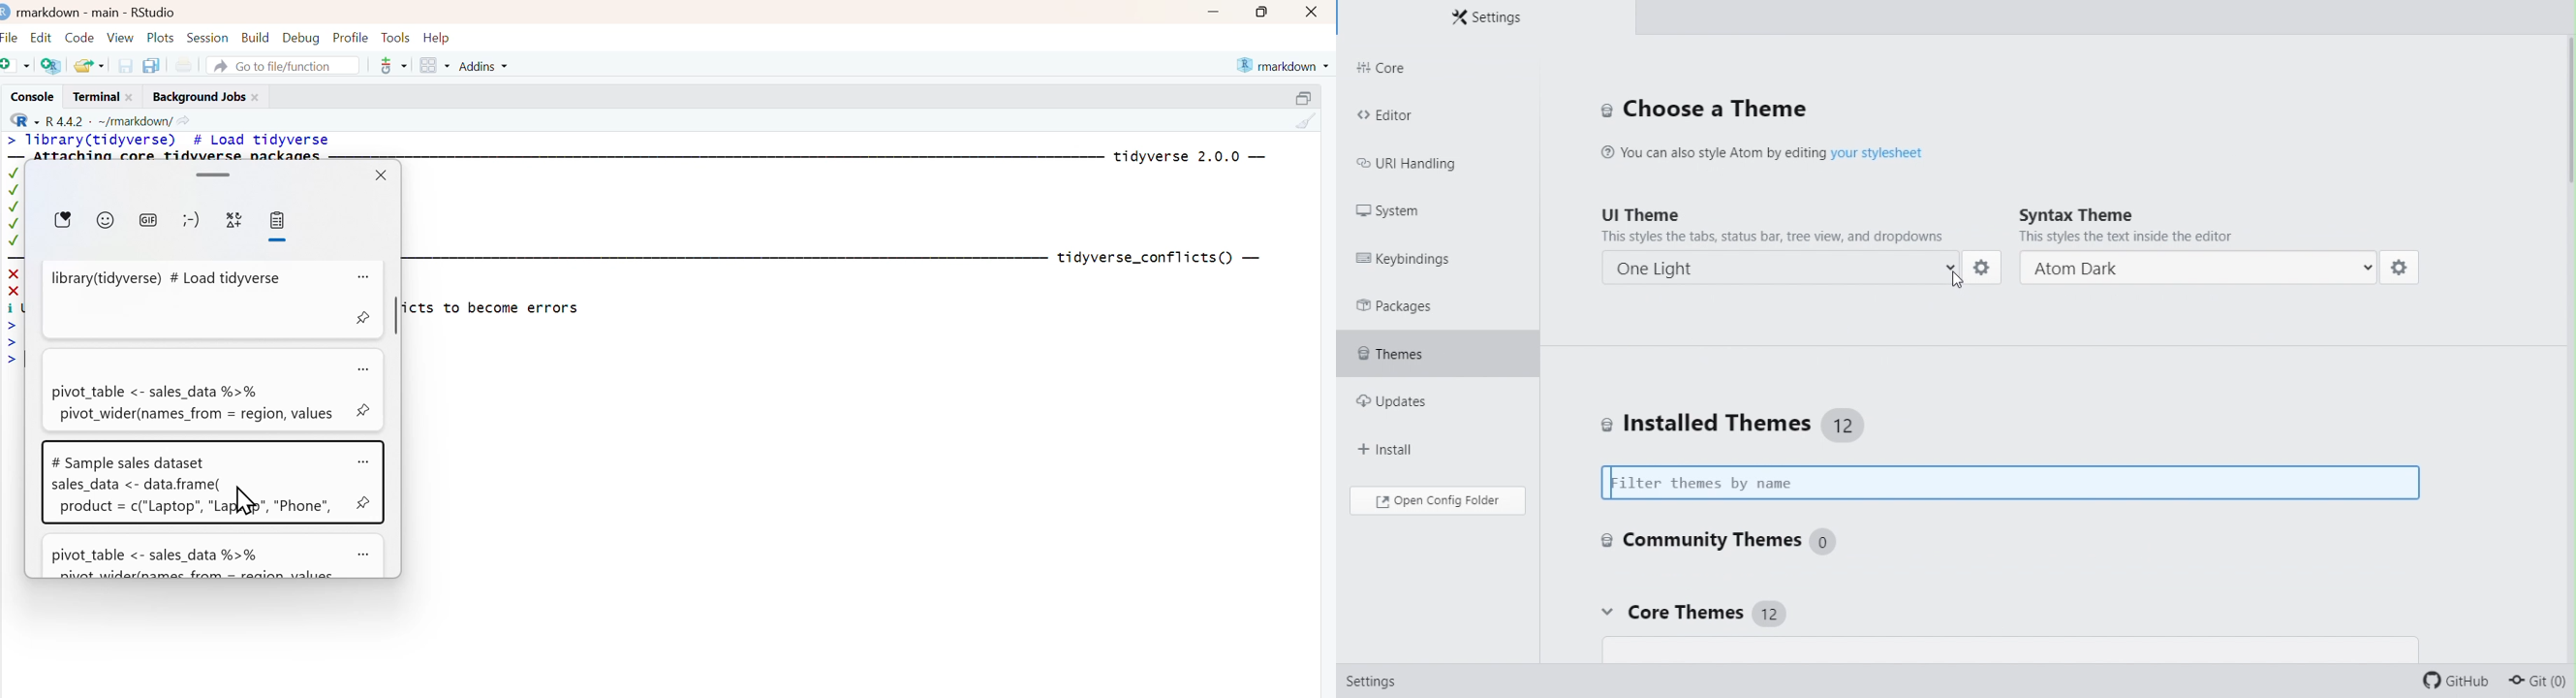  I want to click on GIFs, so click(153, 224).